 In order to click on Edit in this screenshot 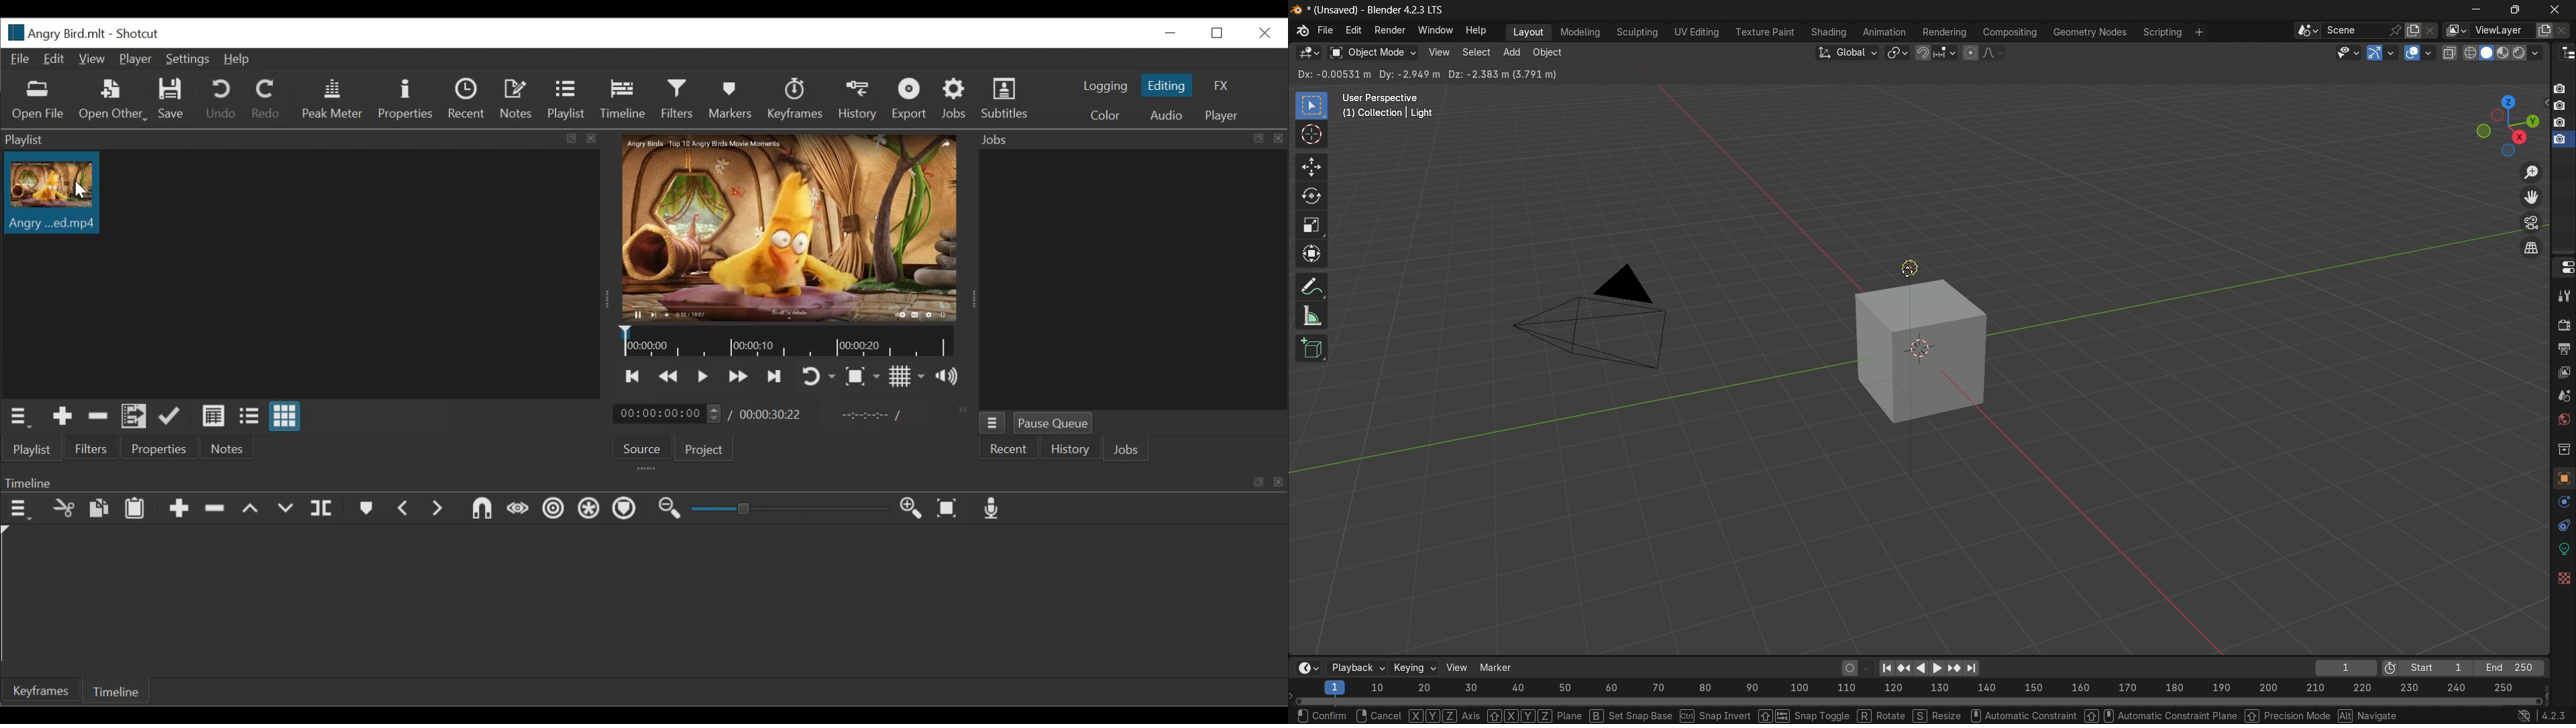, I will do `click(54, 60)`.